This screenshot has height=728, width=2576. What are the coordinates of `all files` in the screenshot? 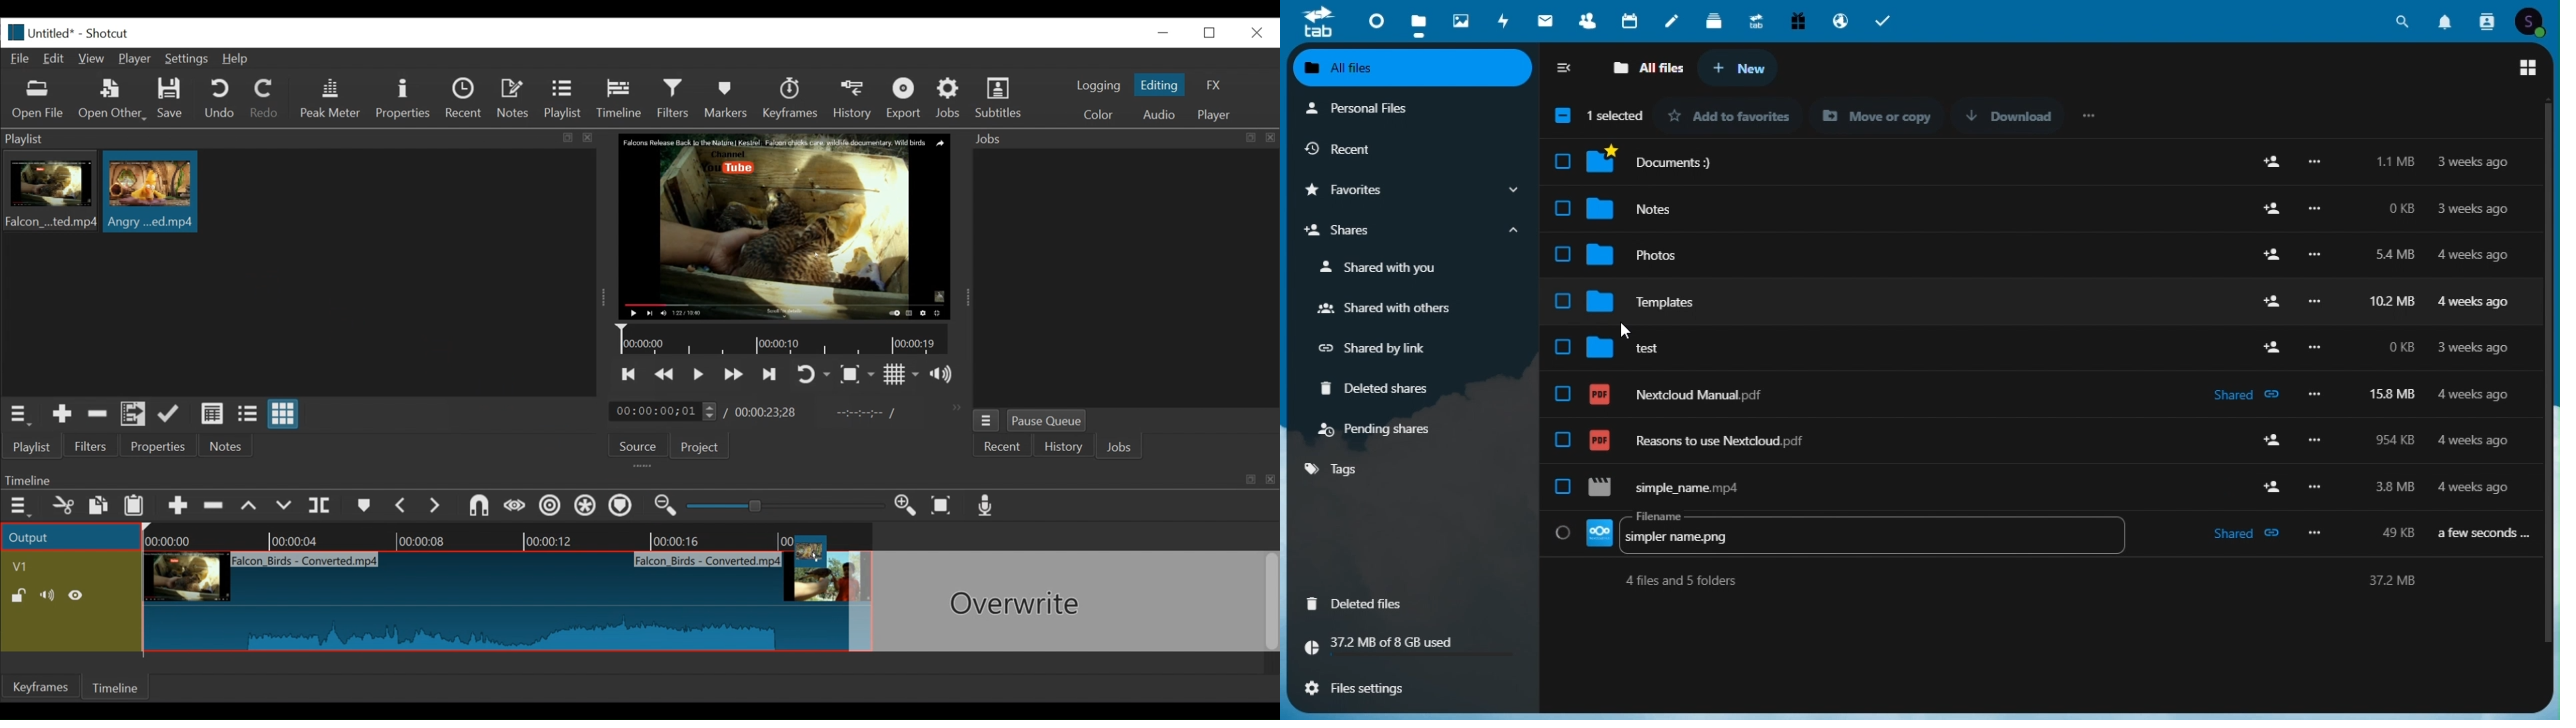 It's located at (1414, 70).